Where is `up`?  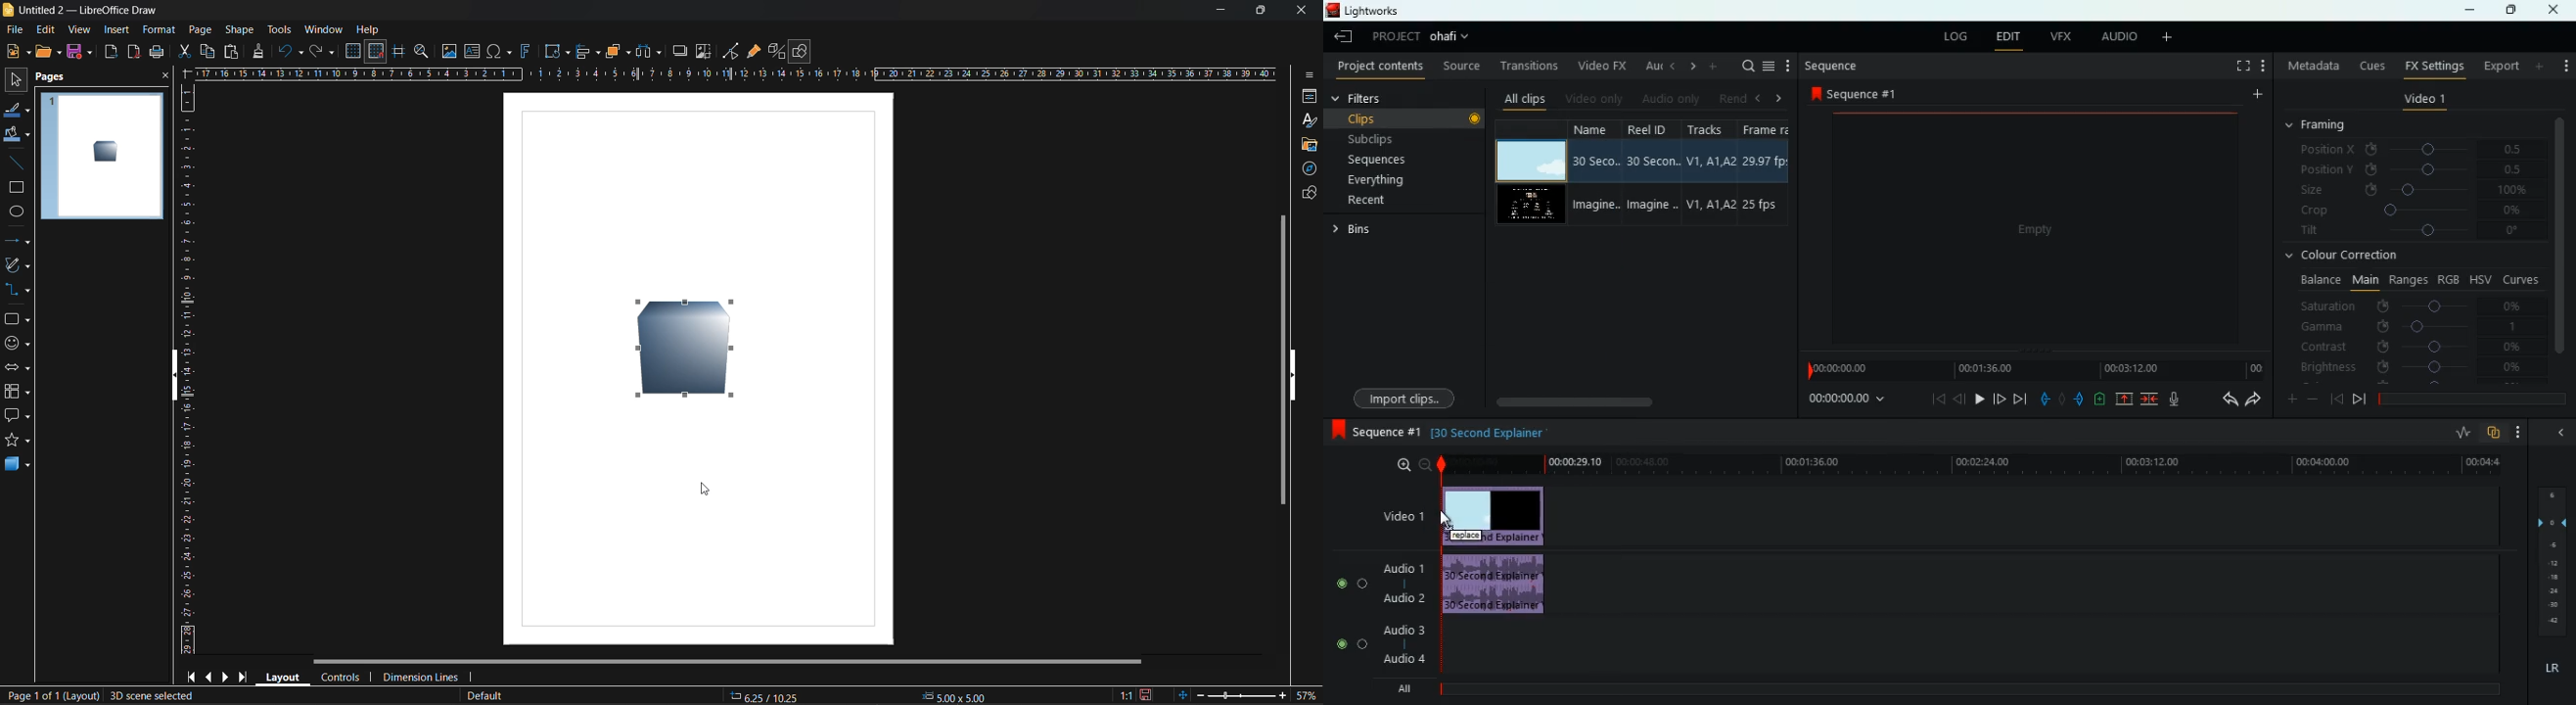 up is located at coordinates (2126, 399).